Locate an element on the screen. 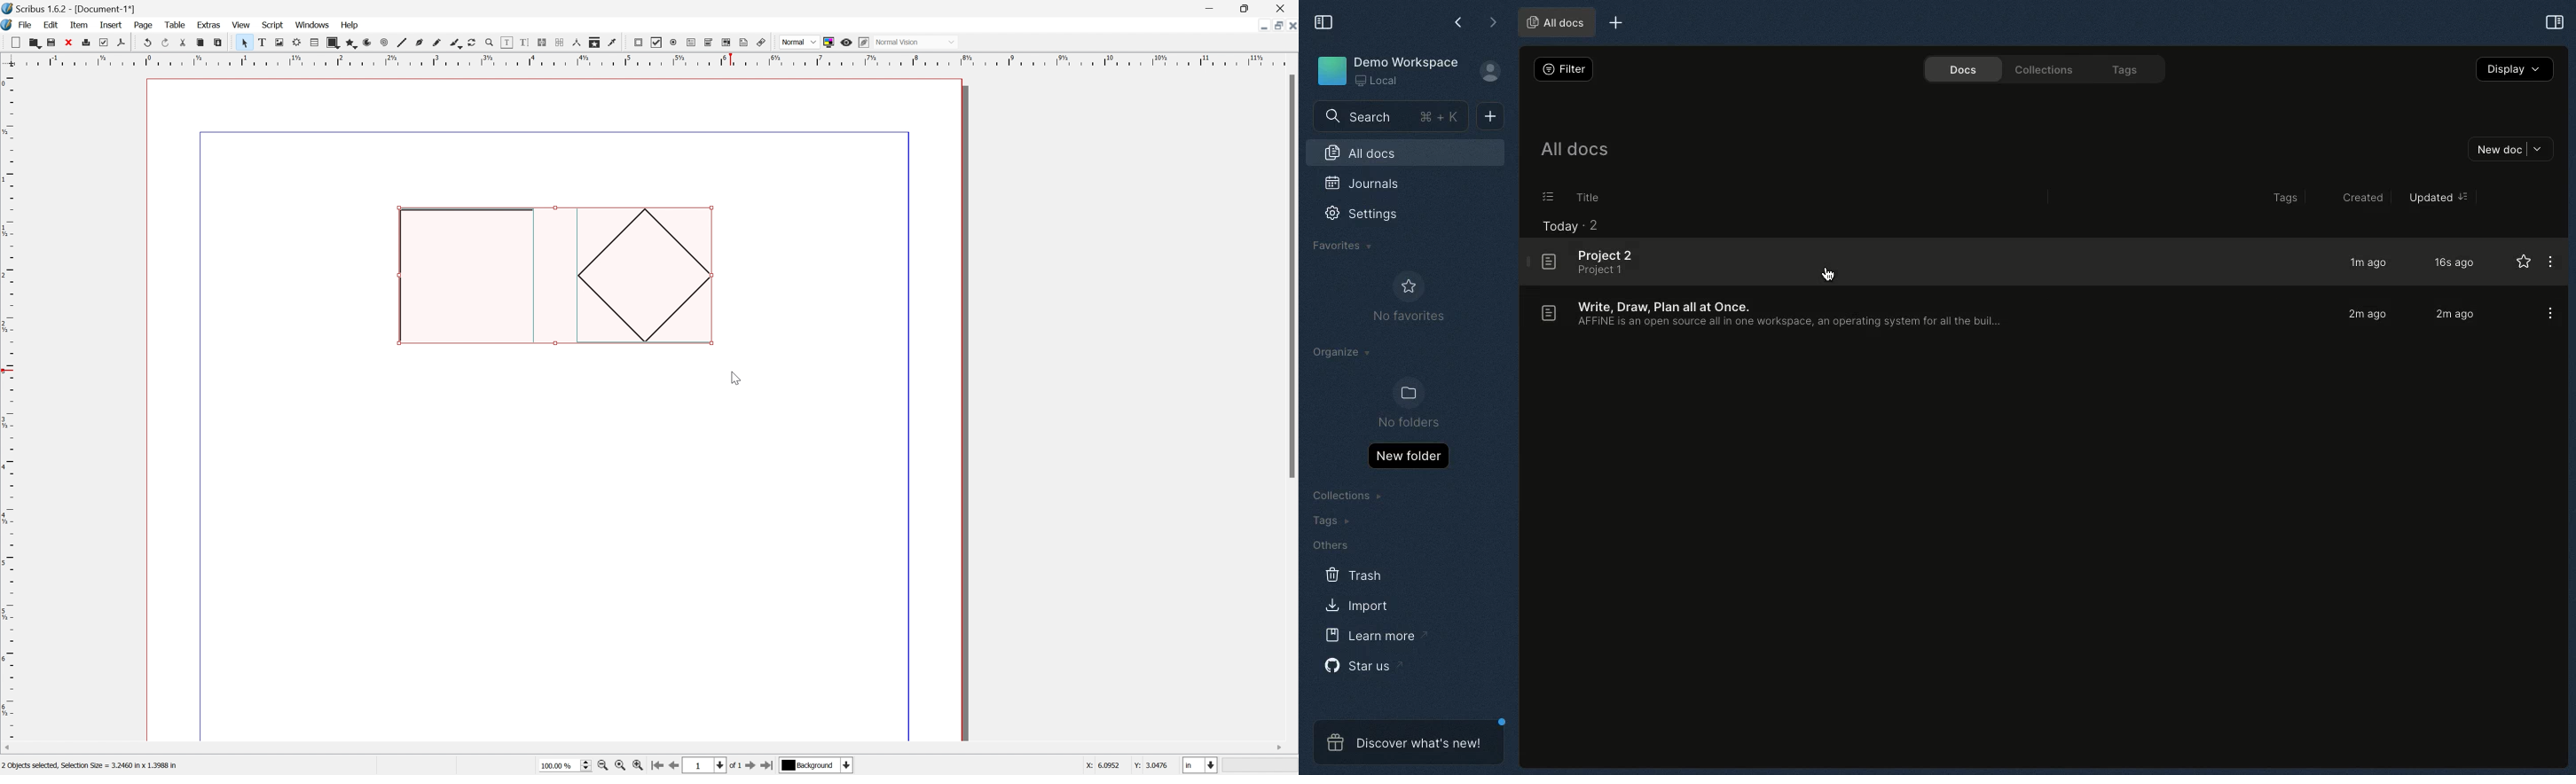 Image resolution: width=2576 pixels, height=784 pixels. No folders is located at coordinates (1410, 403).